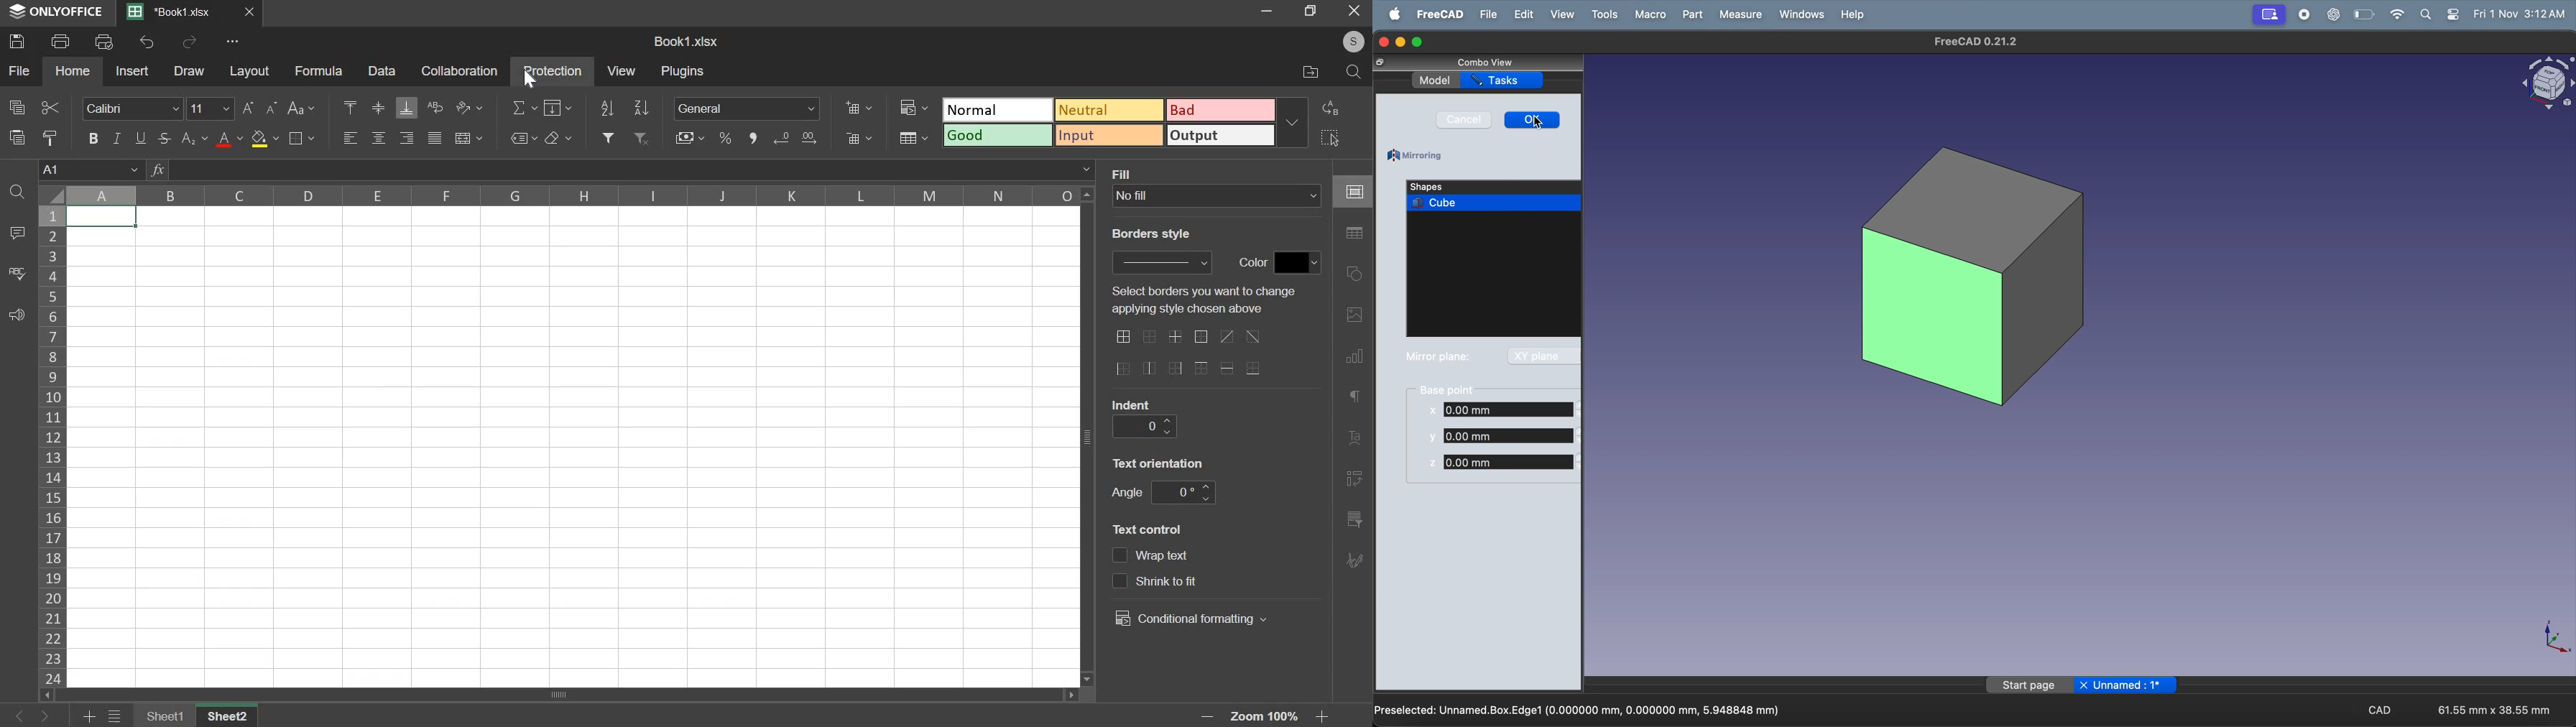 Image resolution: width=2576 pixels, height=728 pixels. I want to click on axis, so click(2549, 639).